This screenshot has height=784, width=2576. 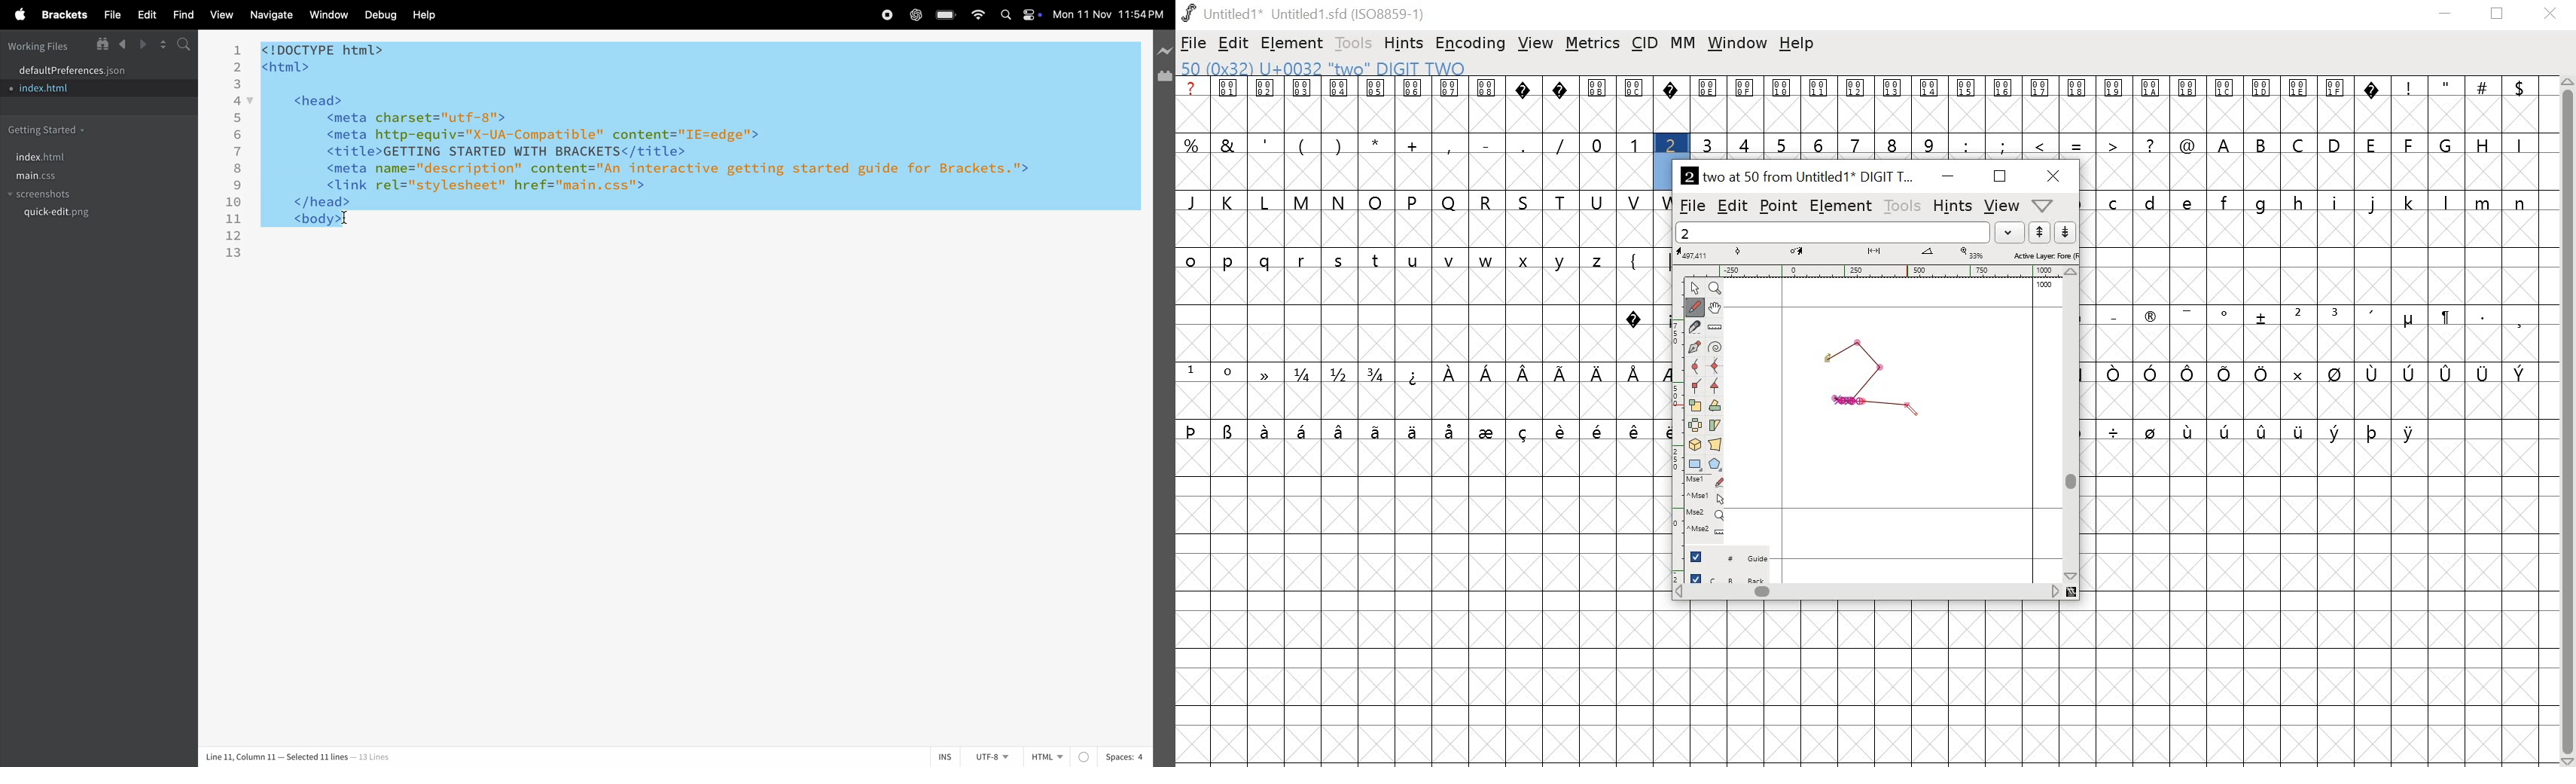 I want to click on split screen, so click(x=163, y=44).